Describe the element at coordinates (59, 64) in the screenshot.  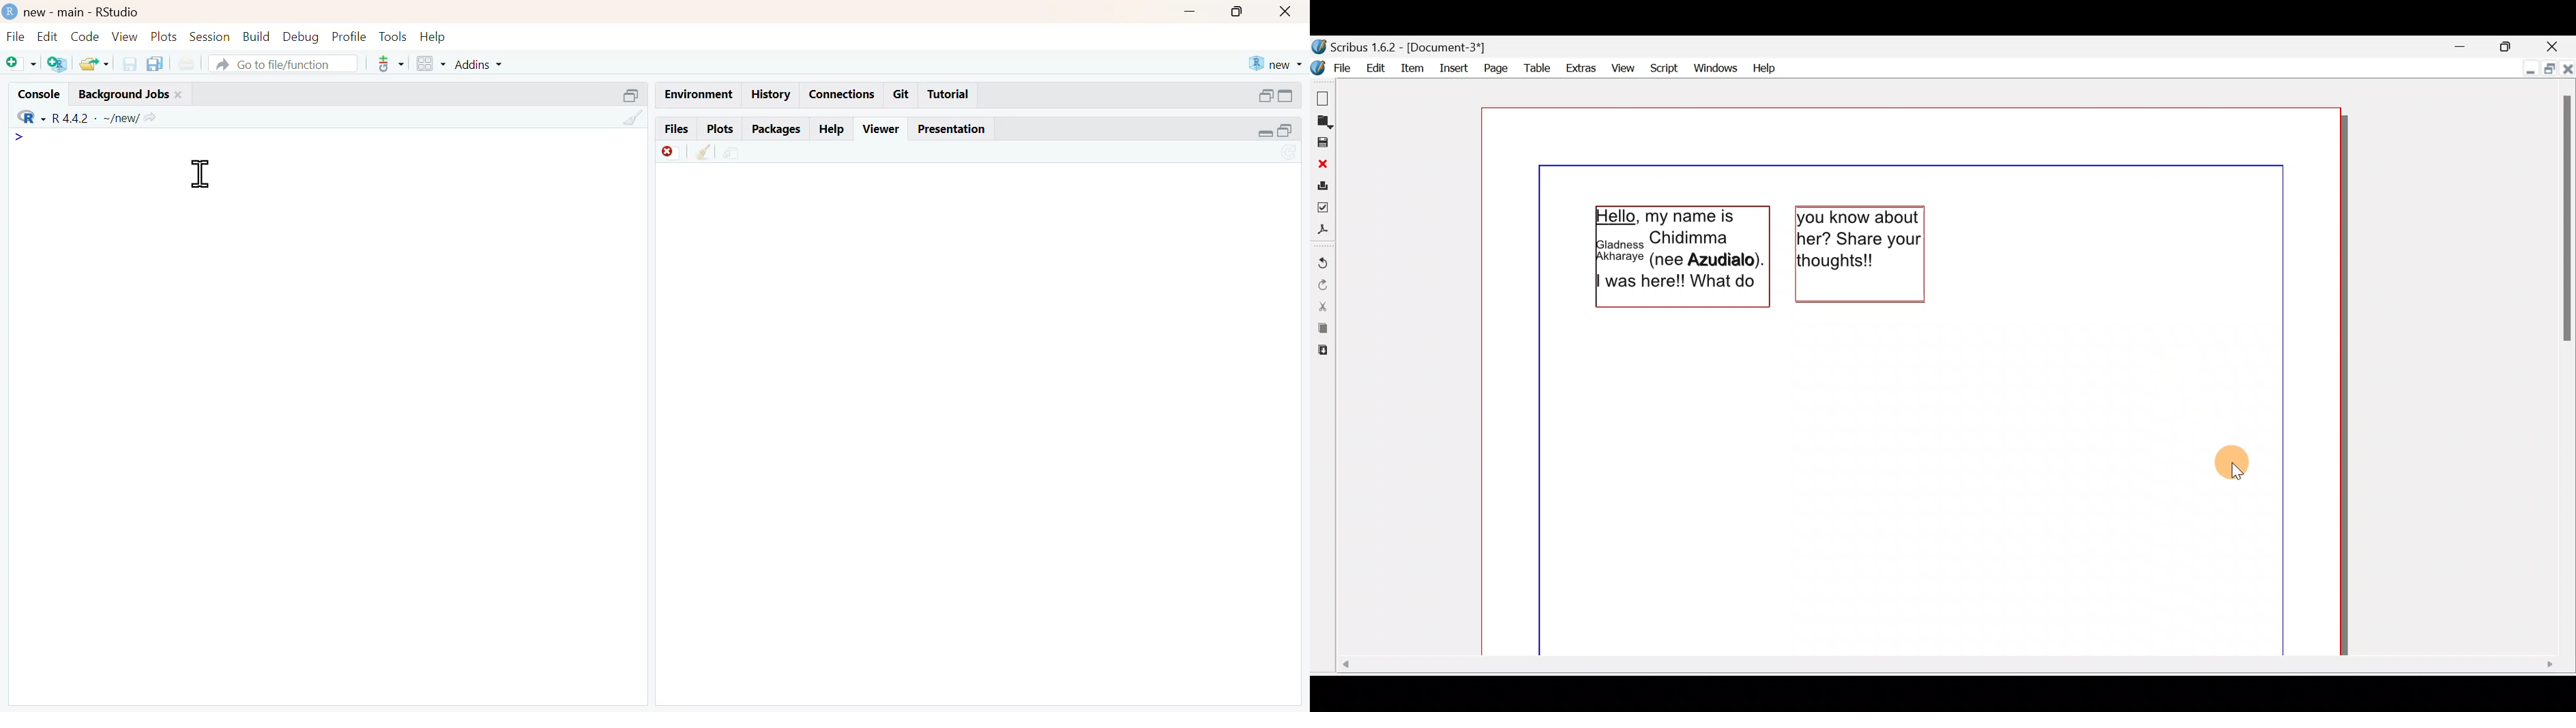
I see `add R file` at that location.